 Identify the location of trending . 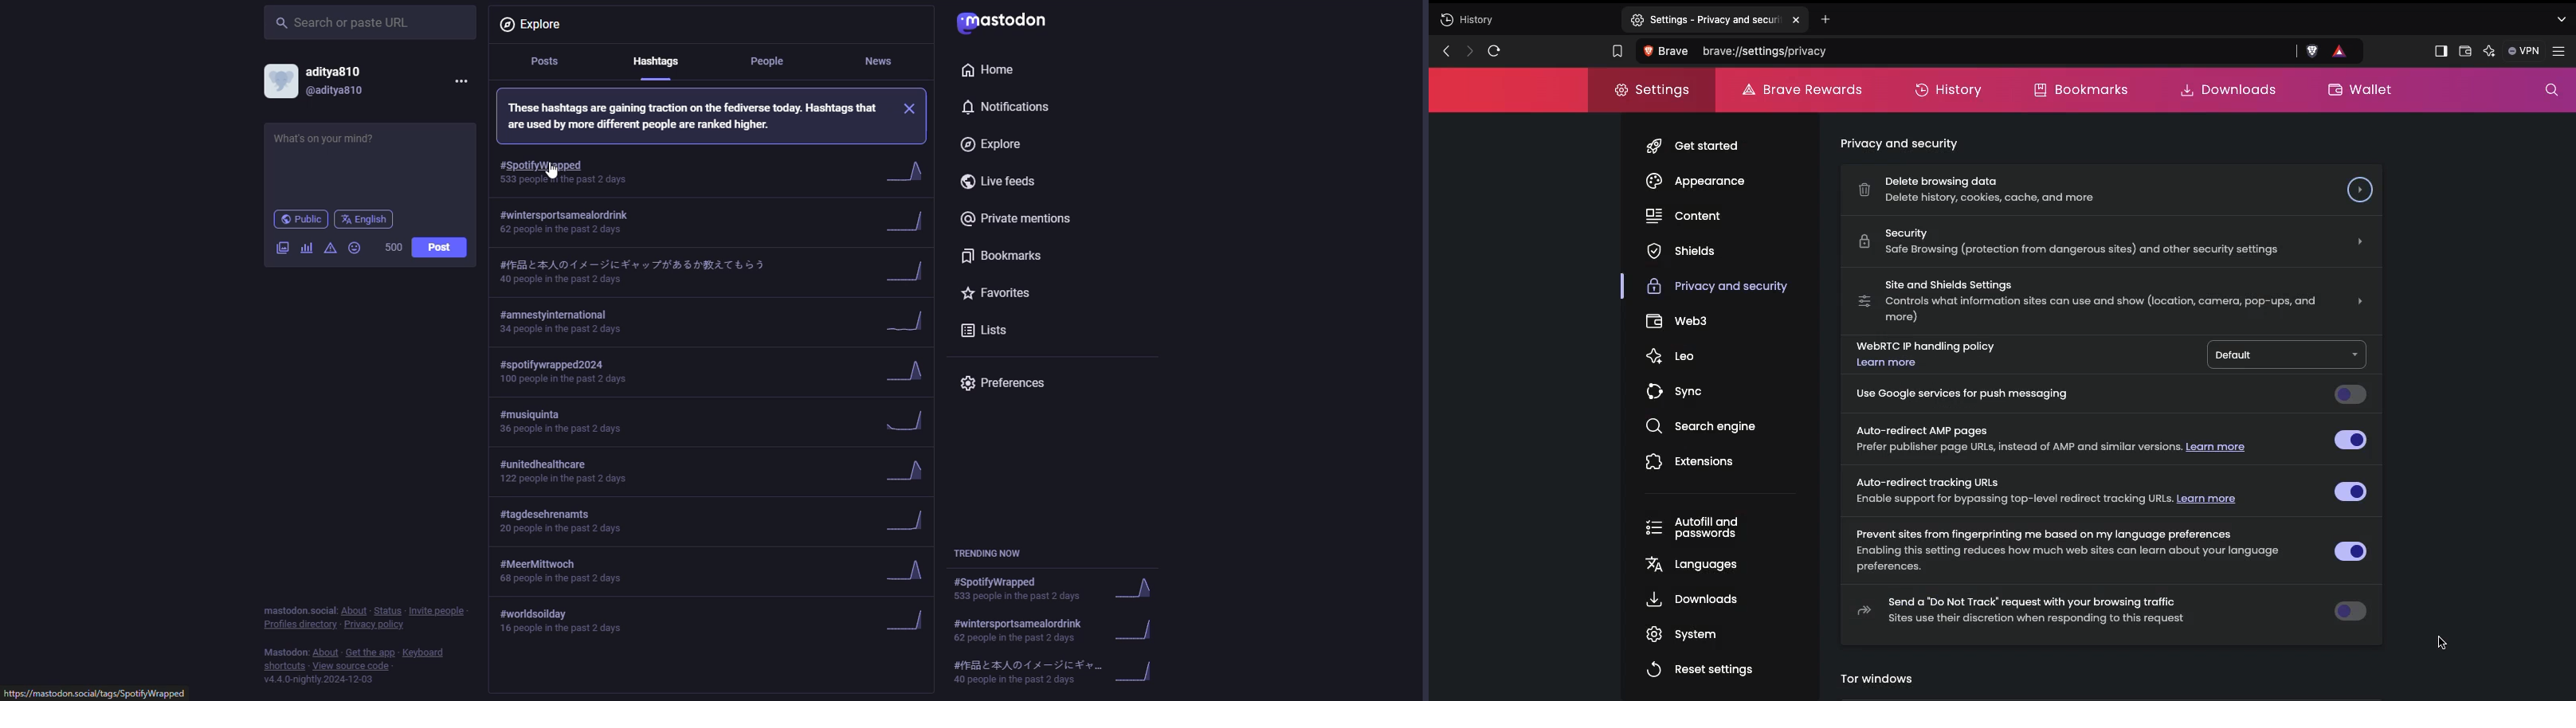
(1050, 630).